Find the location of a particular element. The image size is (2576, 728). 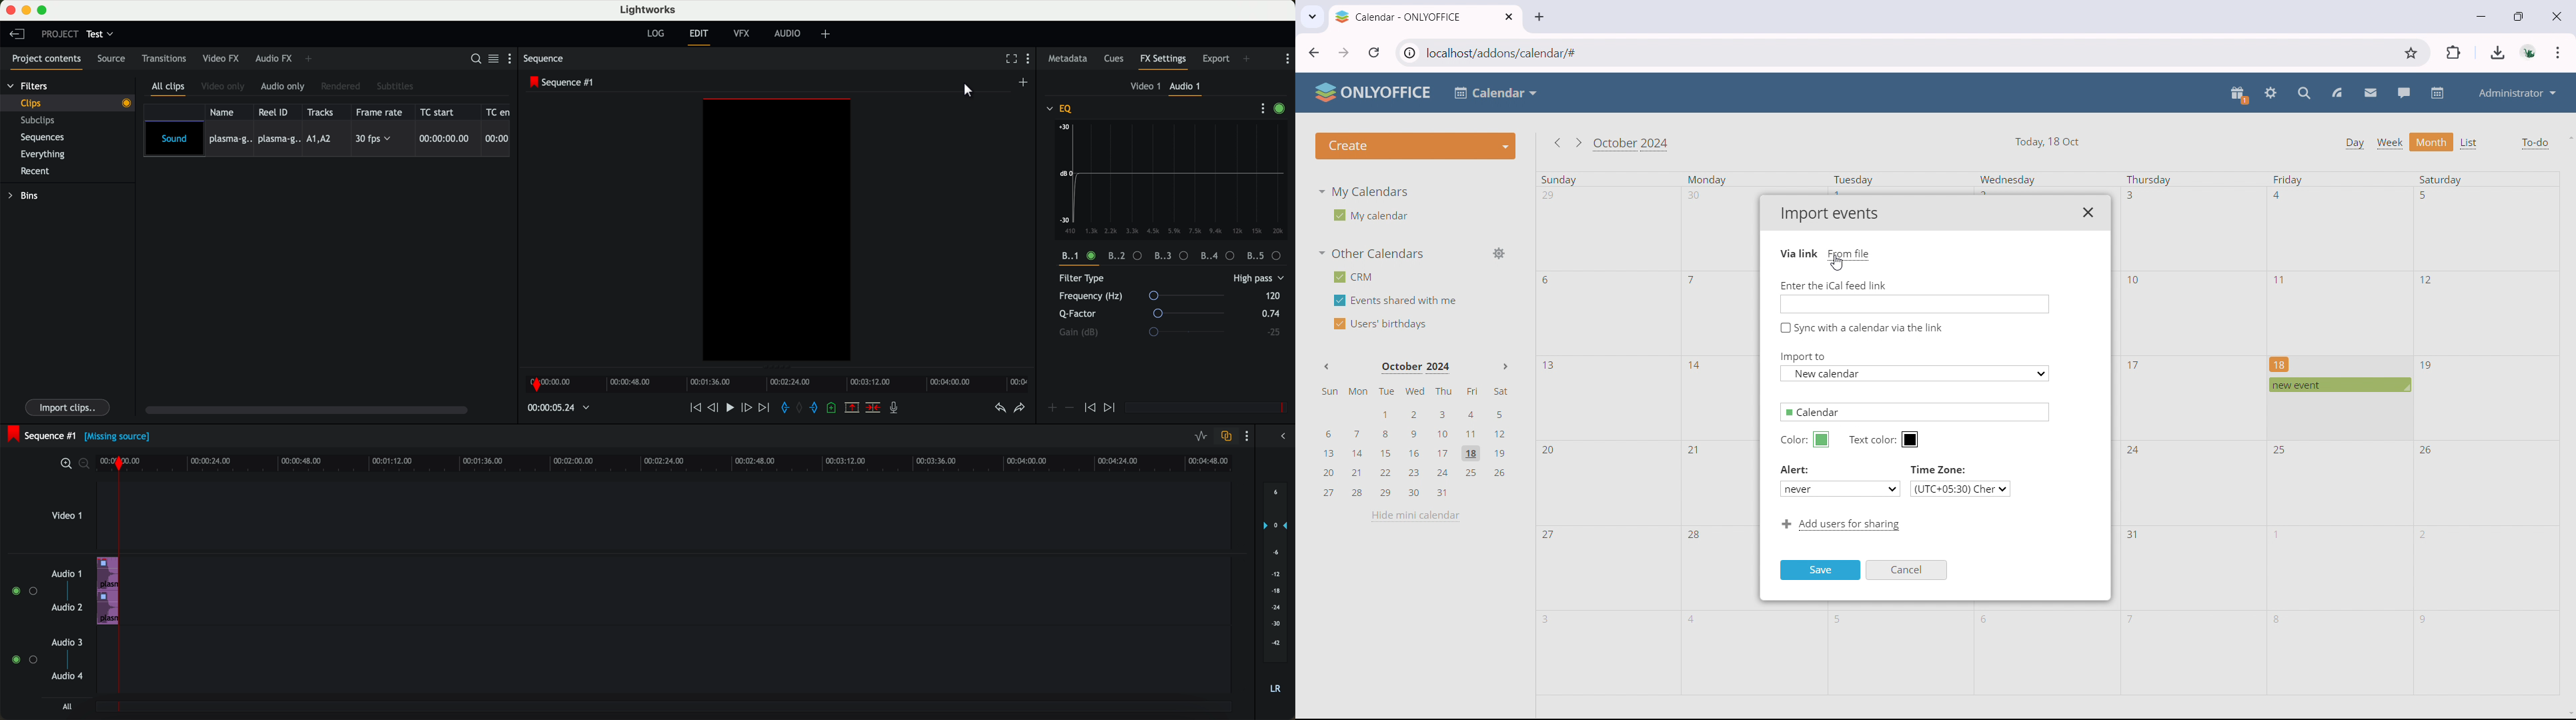

-25 is located at coordinates (1274, 332).